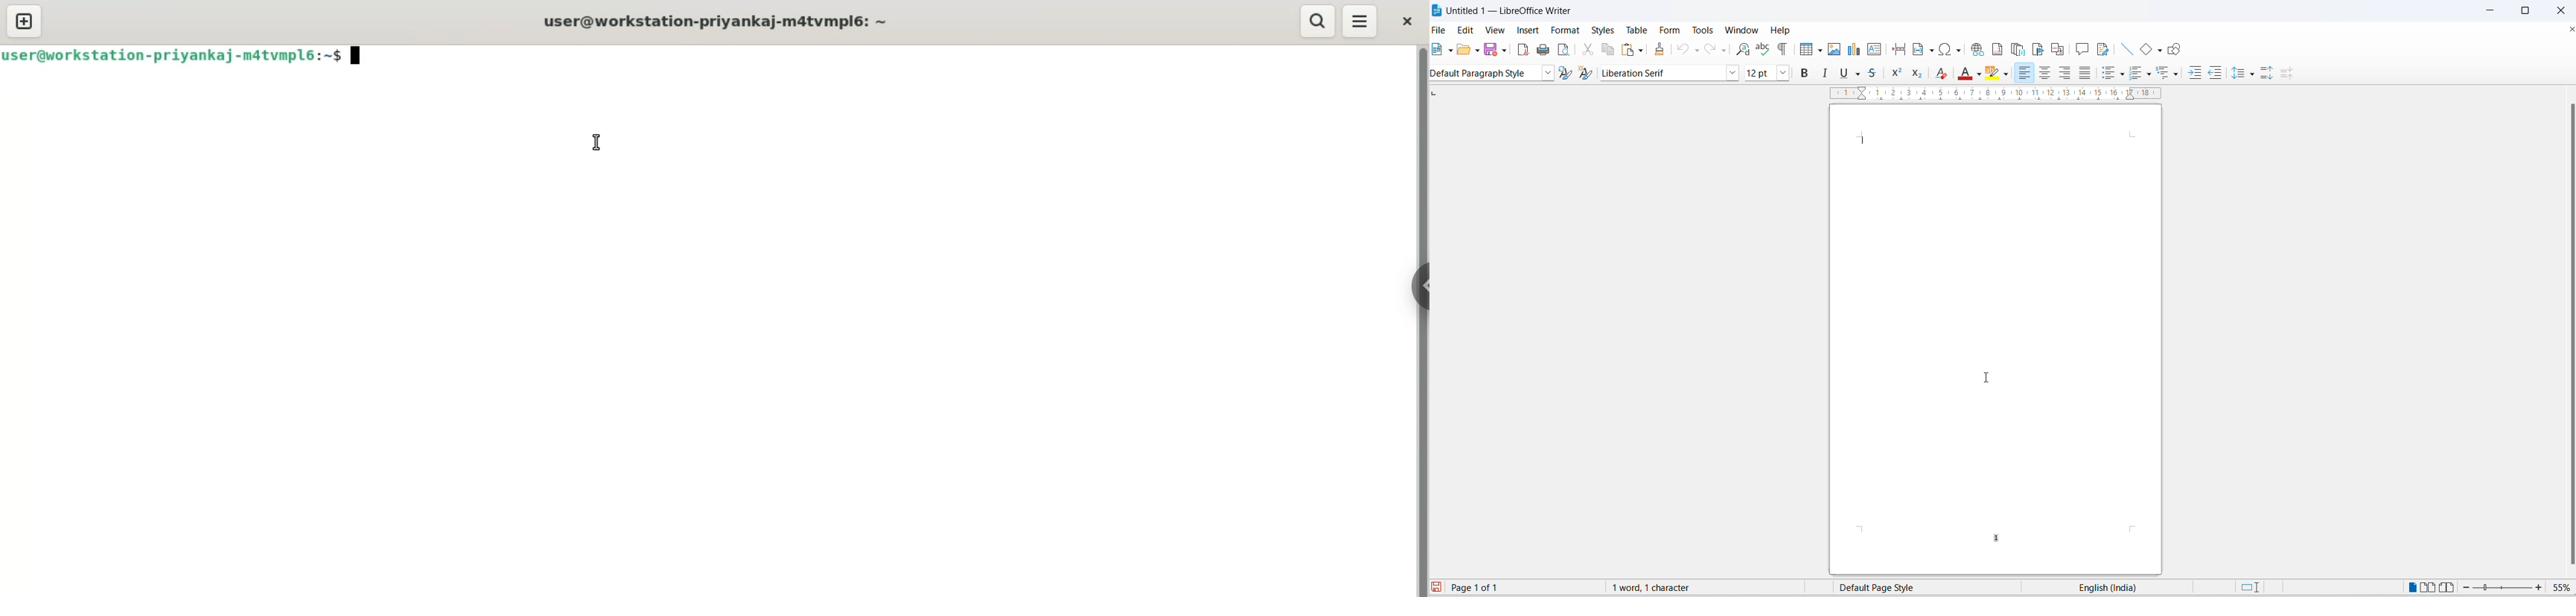 This screenshot has height=616, width=2576. What do you see at coordinates (1440, 29) in the screenshot?
I see `file` at bounding box center [1440, 29].